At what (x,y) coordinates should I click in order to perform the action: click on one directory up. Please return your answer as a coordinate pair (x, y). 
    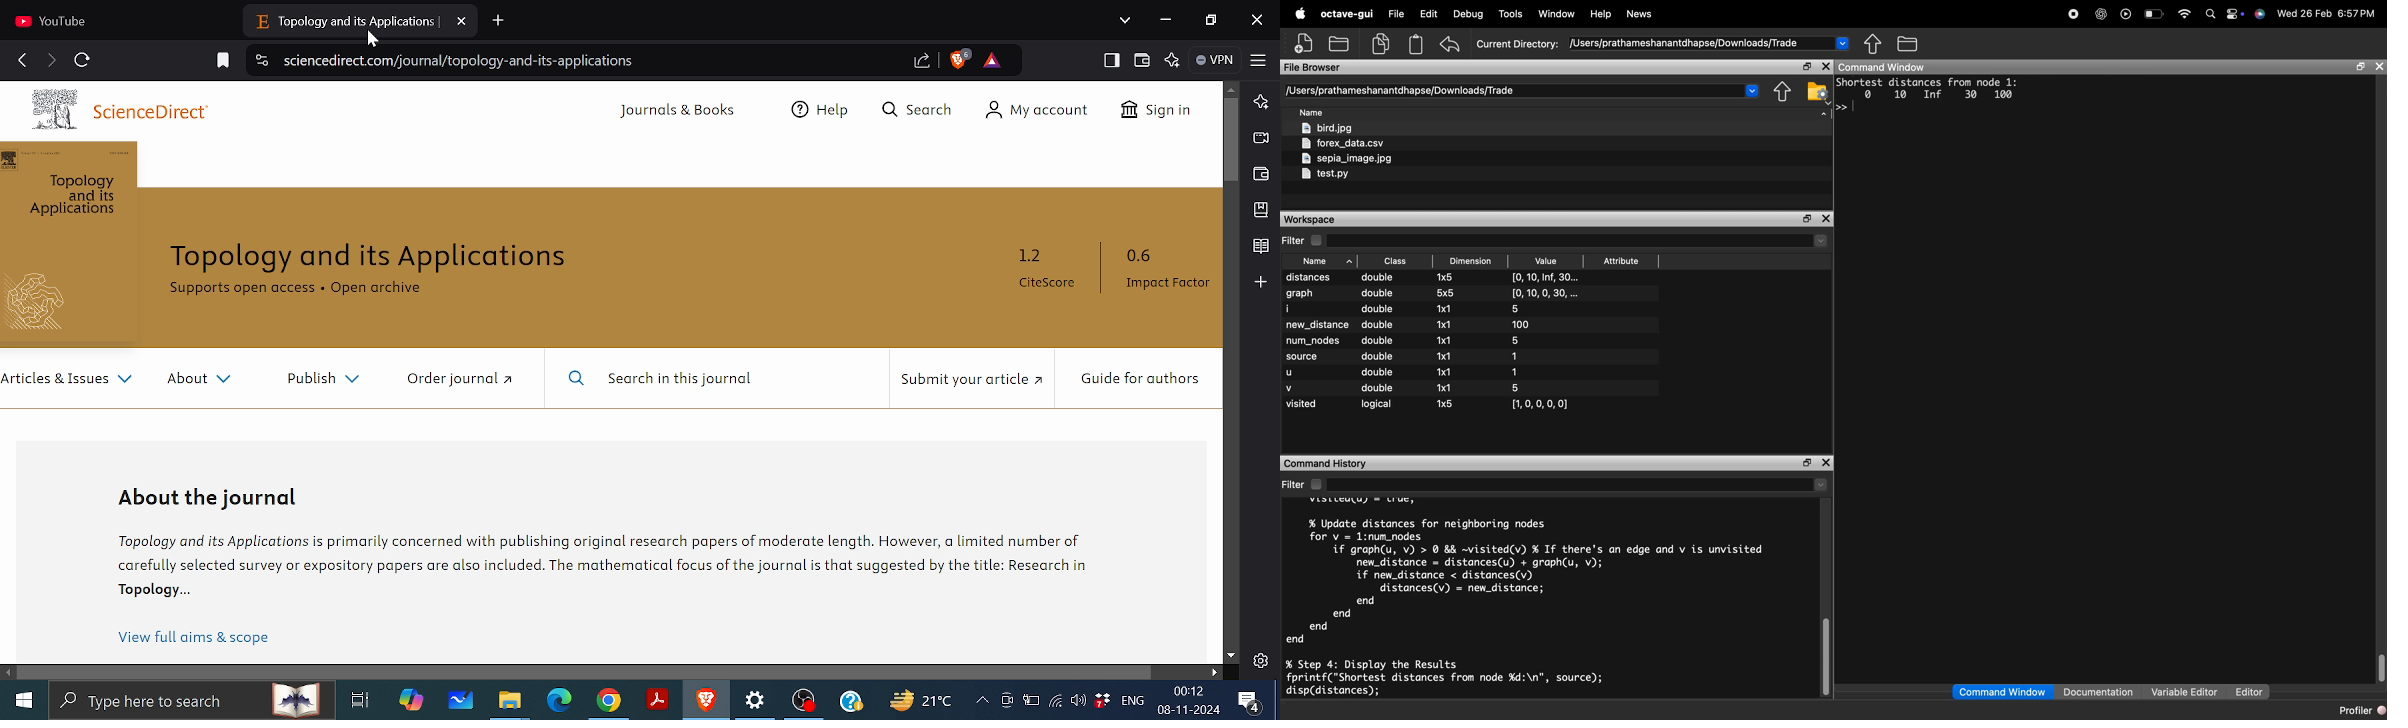
    Looking at the image, I should click on (1873, 44).